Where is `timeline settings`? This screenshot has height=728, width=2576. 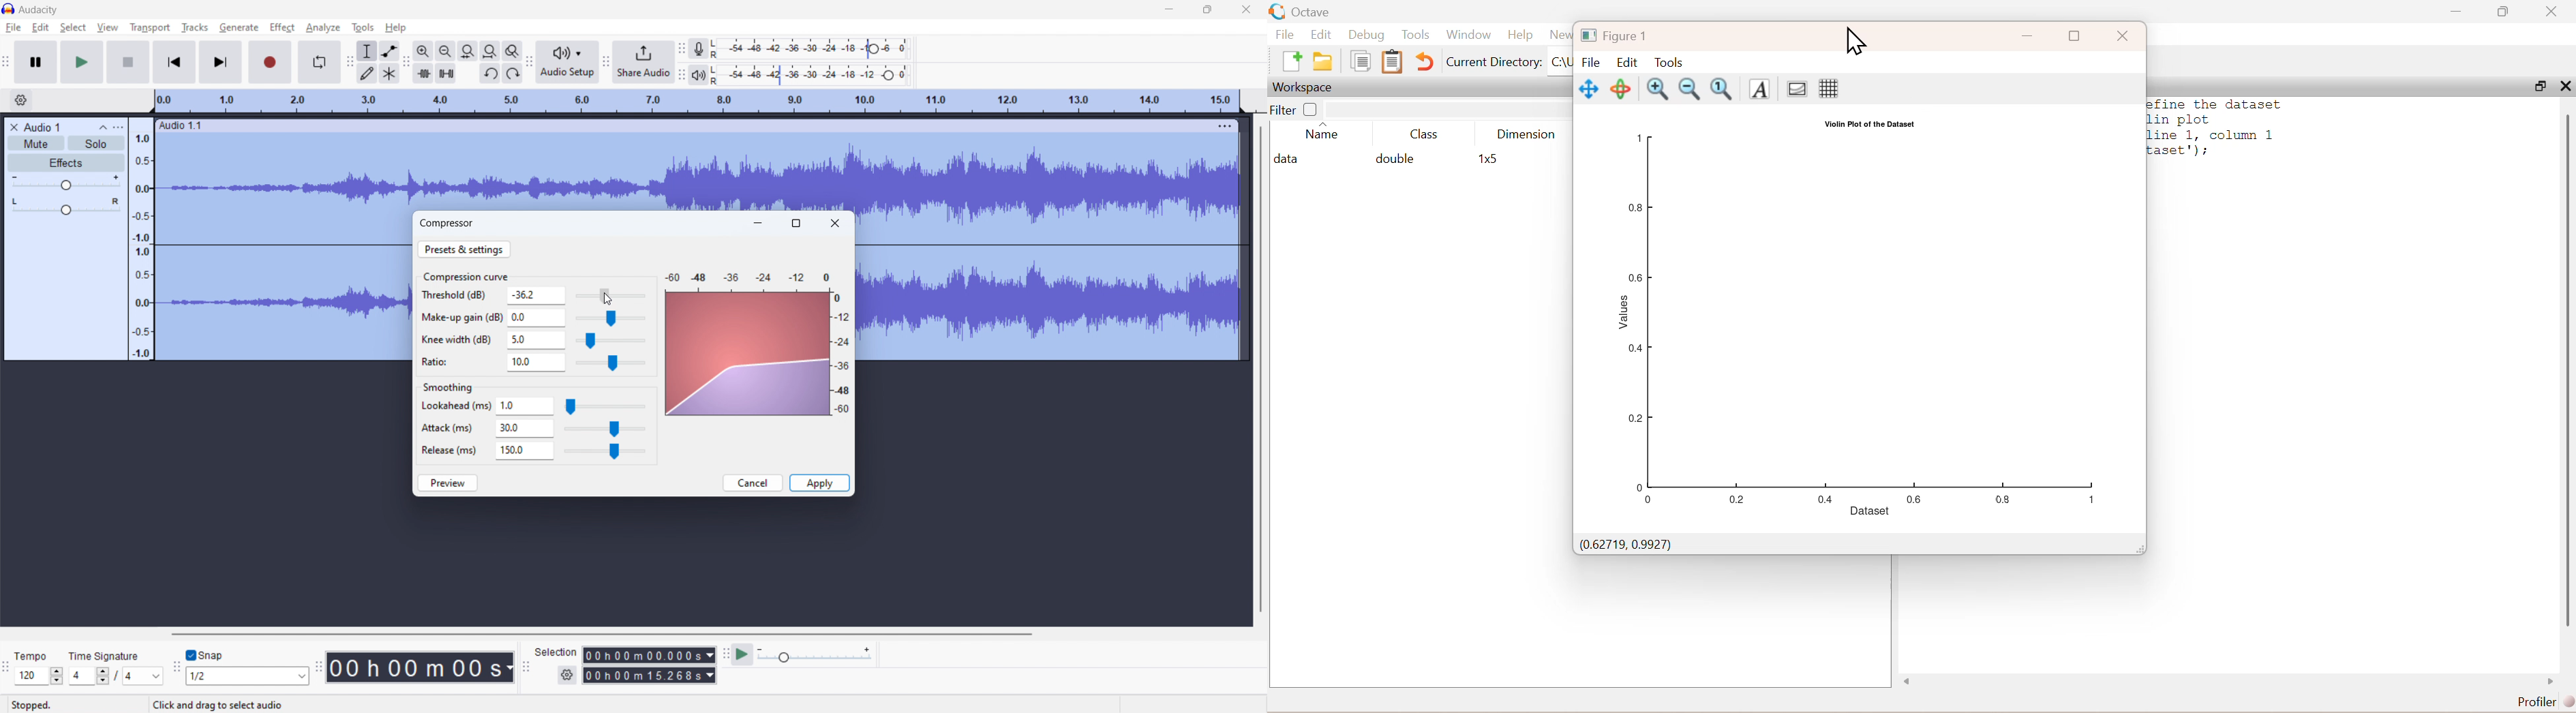 timeline settings is located at coordinates (21, 100).